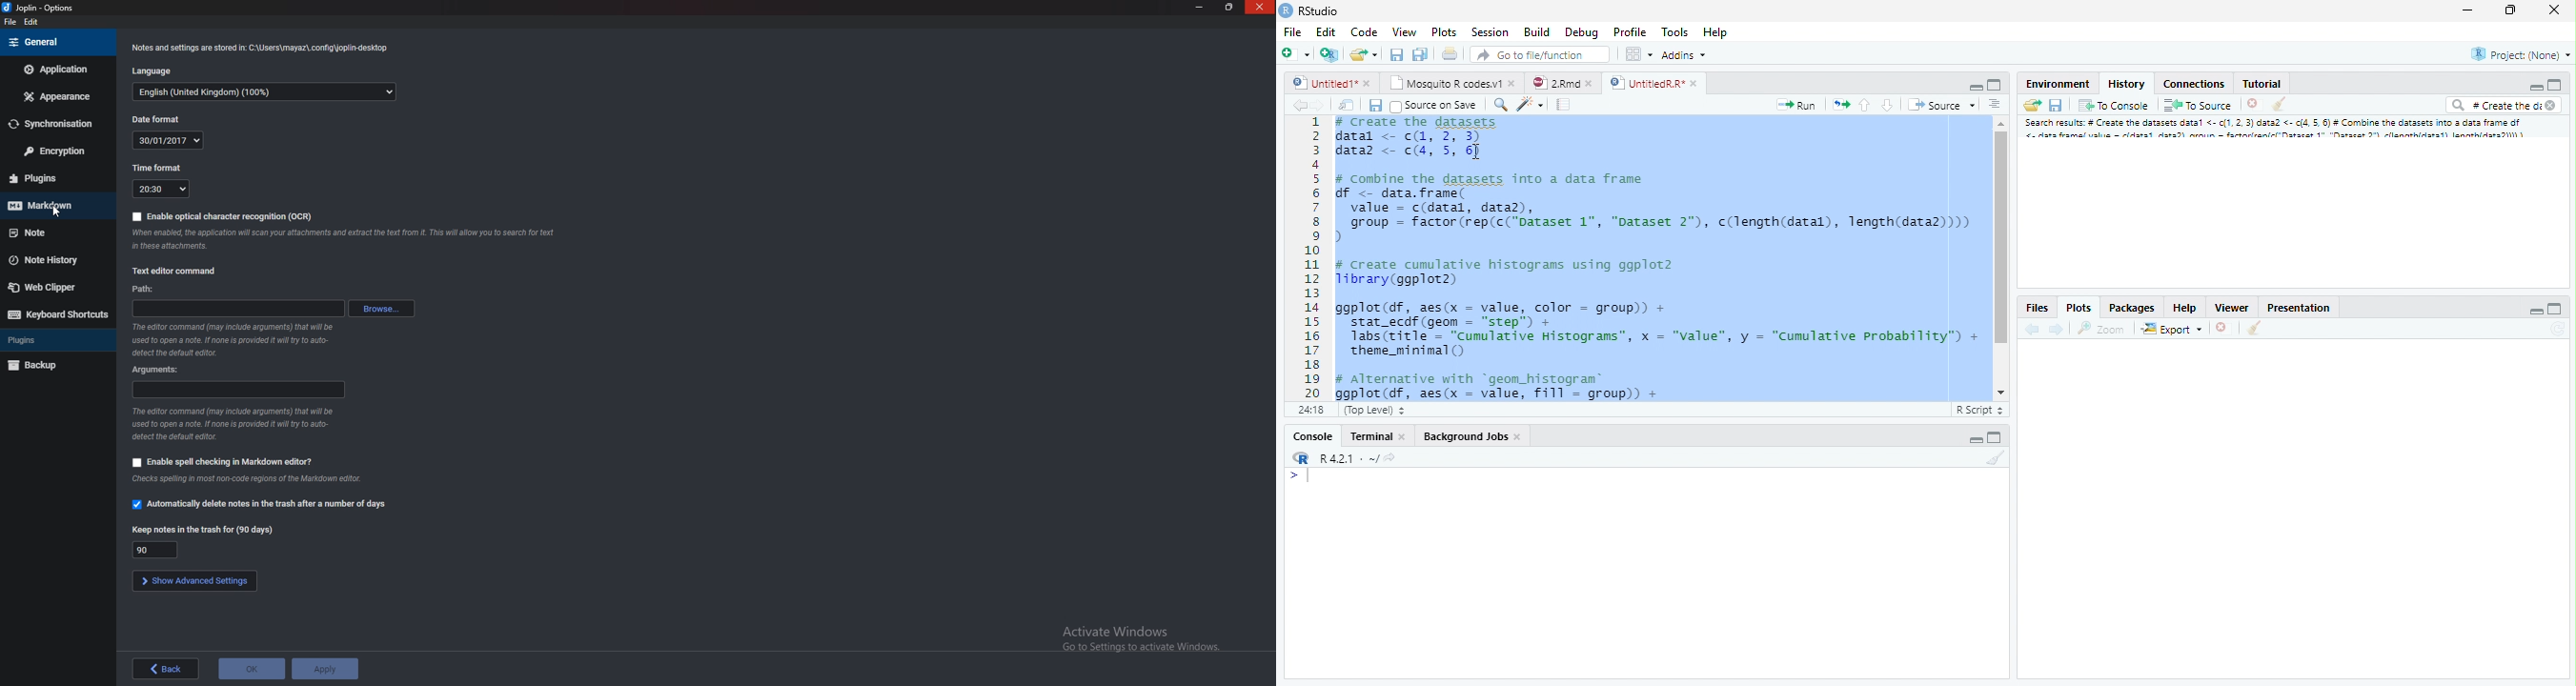 The width and height of the screenshot is (2576, 700). Describe the element at coordinates (1975, 439) in the screenshot. I see `Minimize` at that location.